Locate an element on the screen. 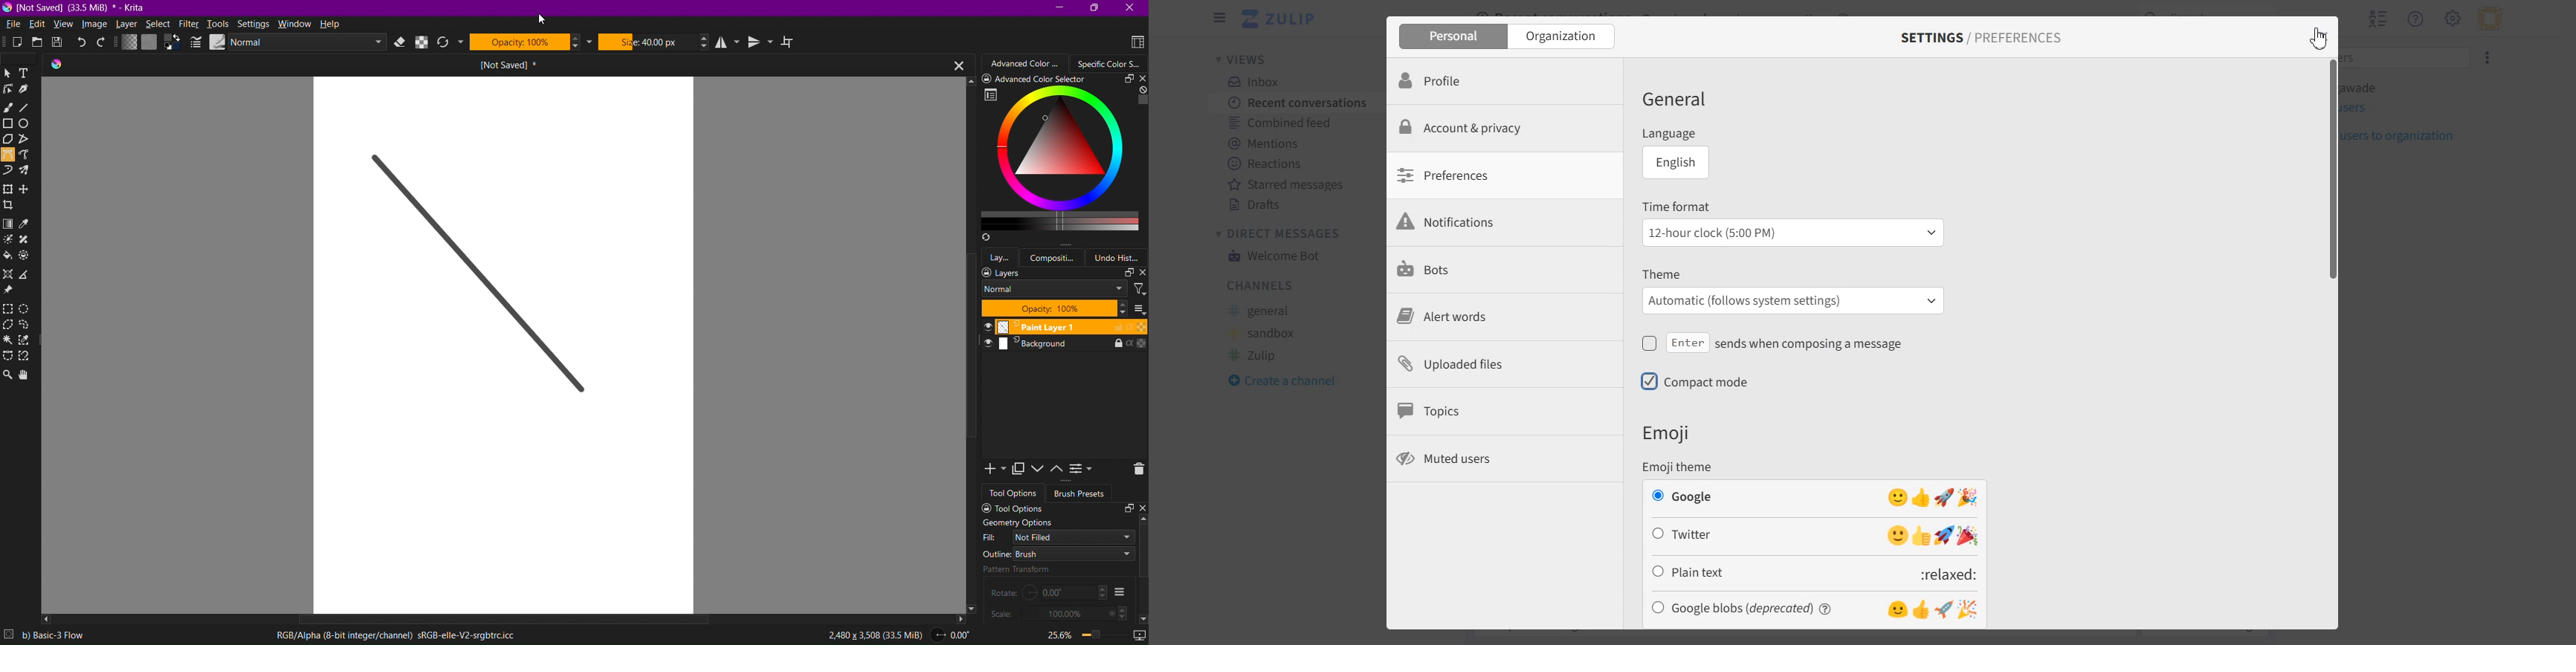 The width and height of the screenshot is (2576, 672). Text Tool is located at coordinates (28, 73).